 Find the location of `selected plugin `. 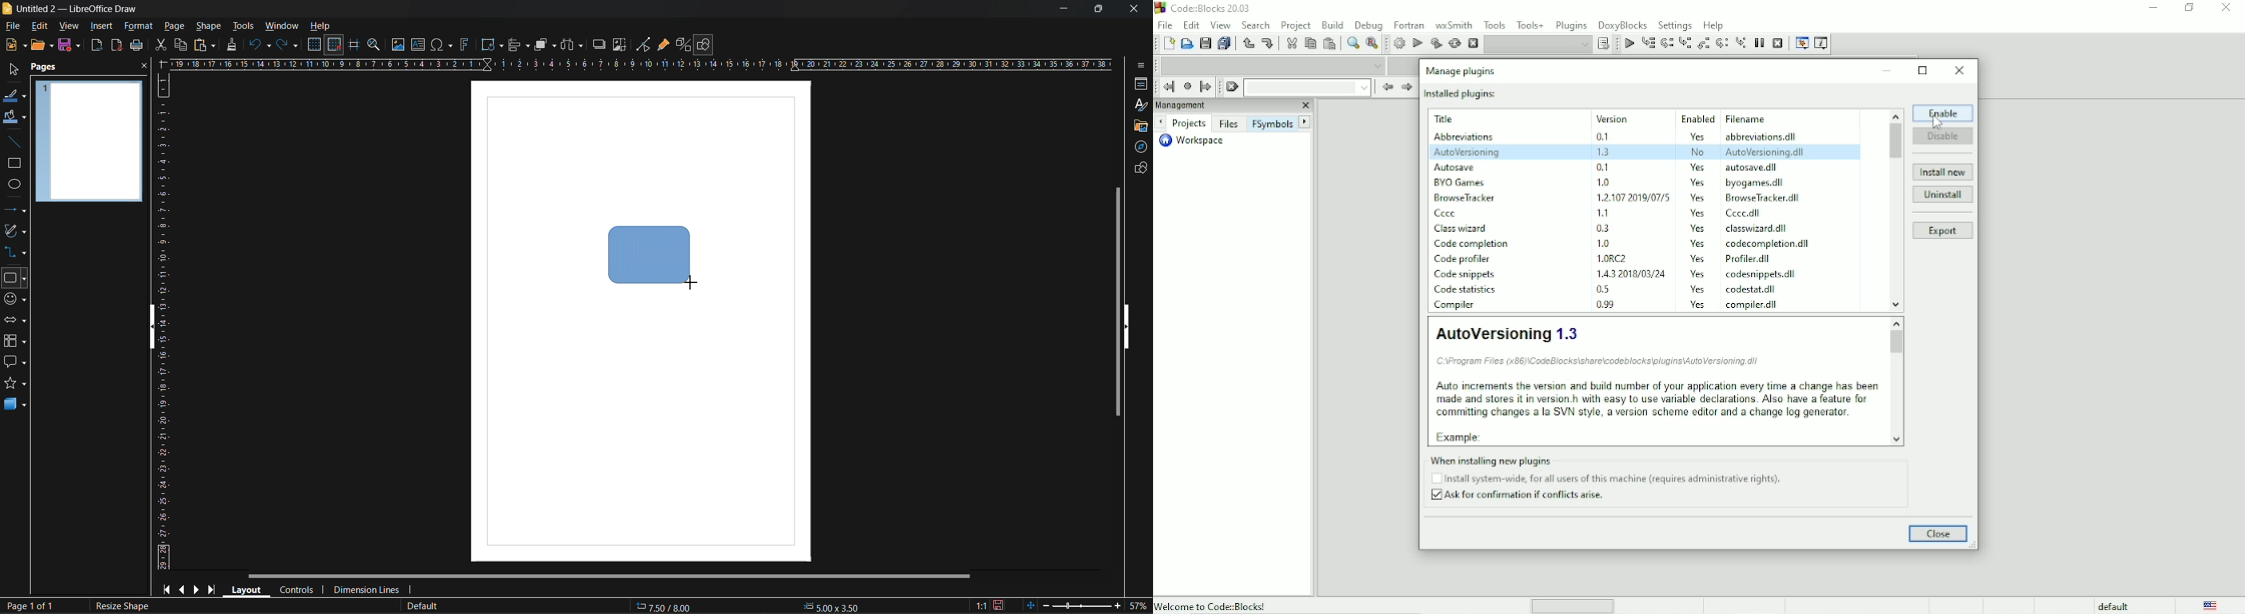

selected plugin  is located at coordinates (1645, 151).